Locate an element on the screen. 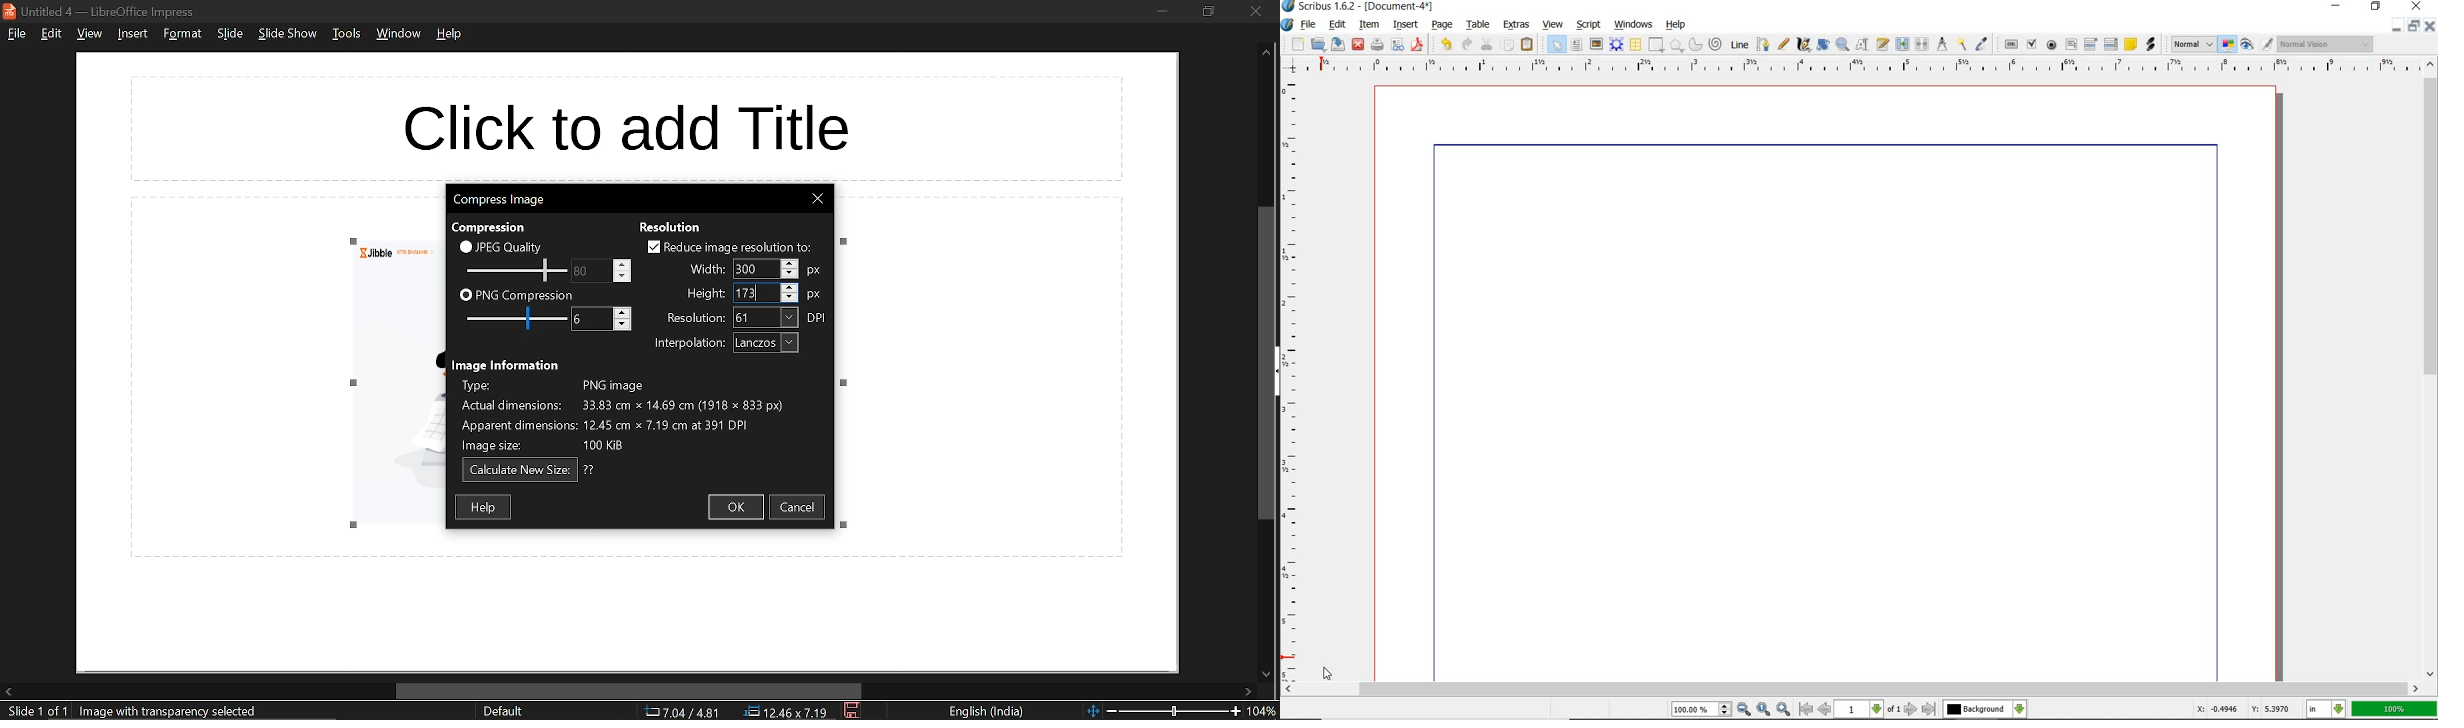  restore is located at coordinates (2377, 8).